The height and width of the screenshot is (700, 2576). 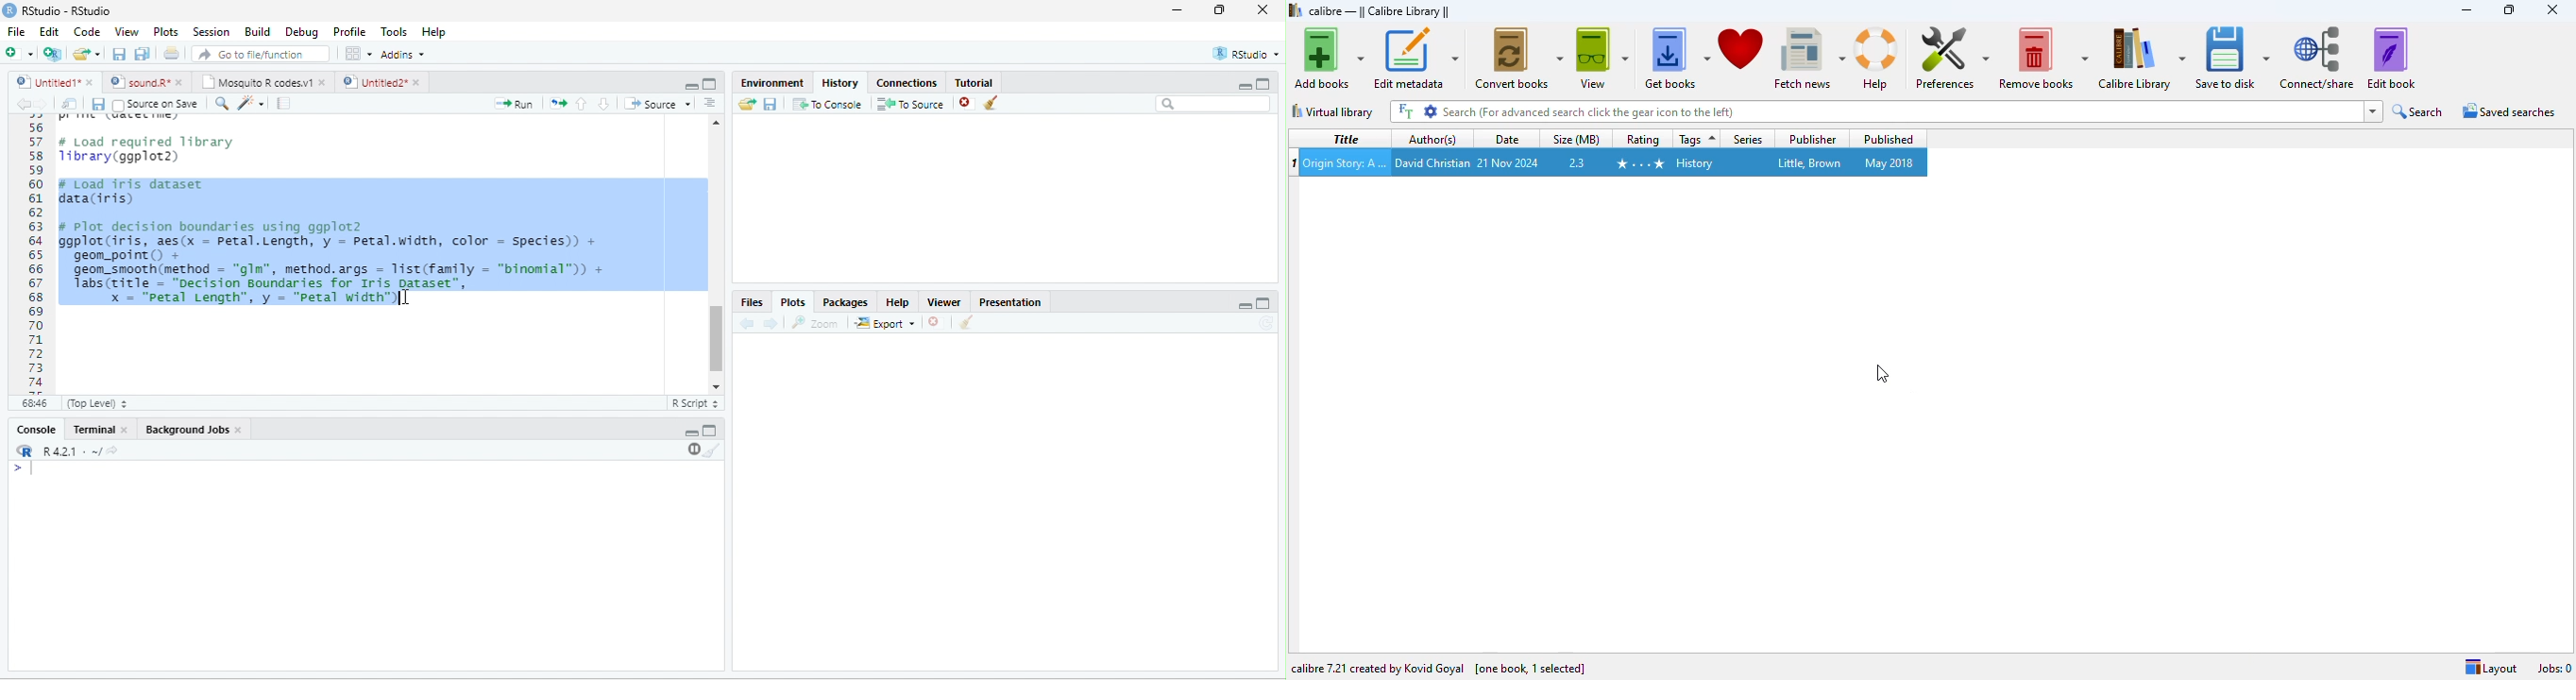 I want to click on clear, so click(x=967, y=322).